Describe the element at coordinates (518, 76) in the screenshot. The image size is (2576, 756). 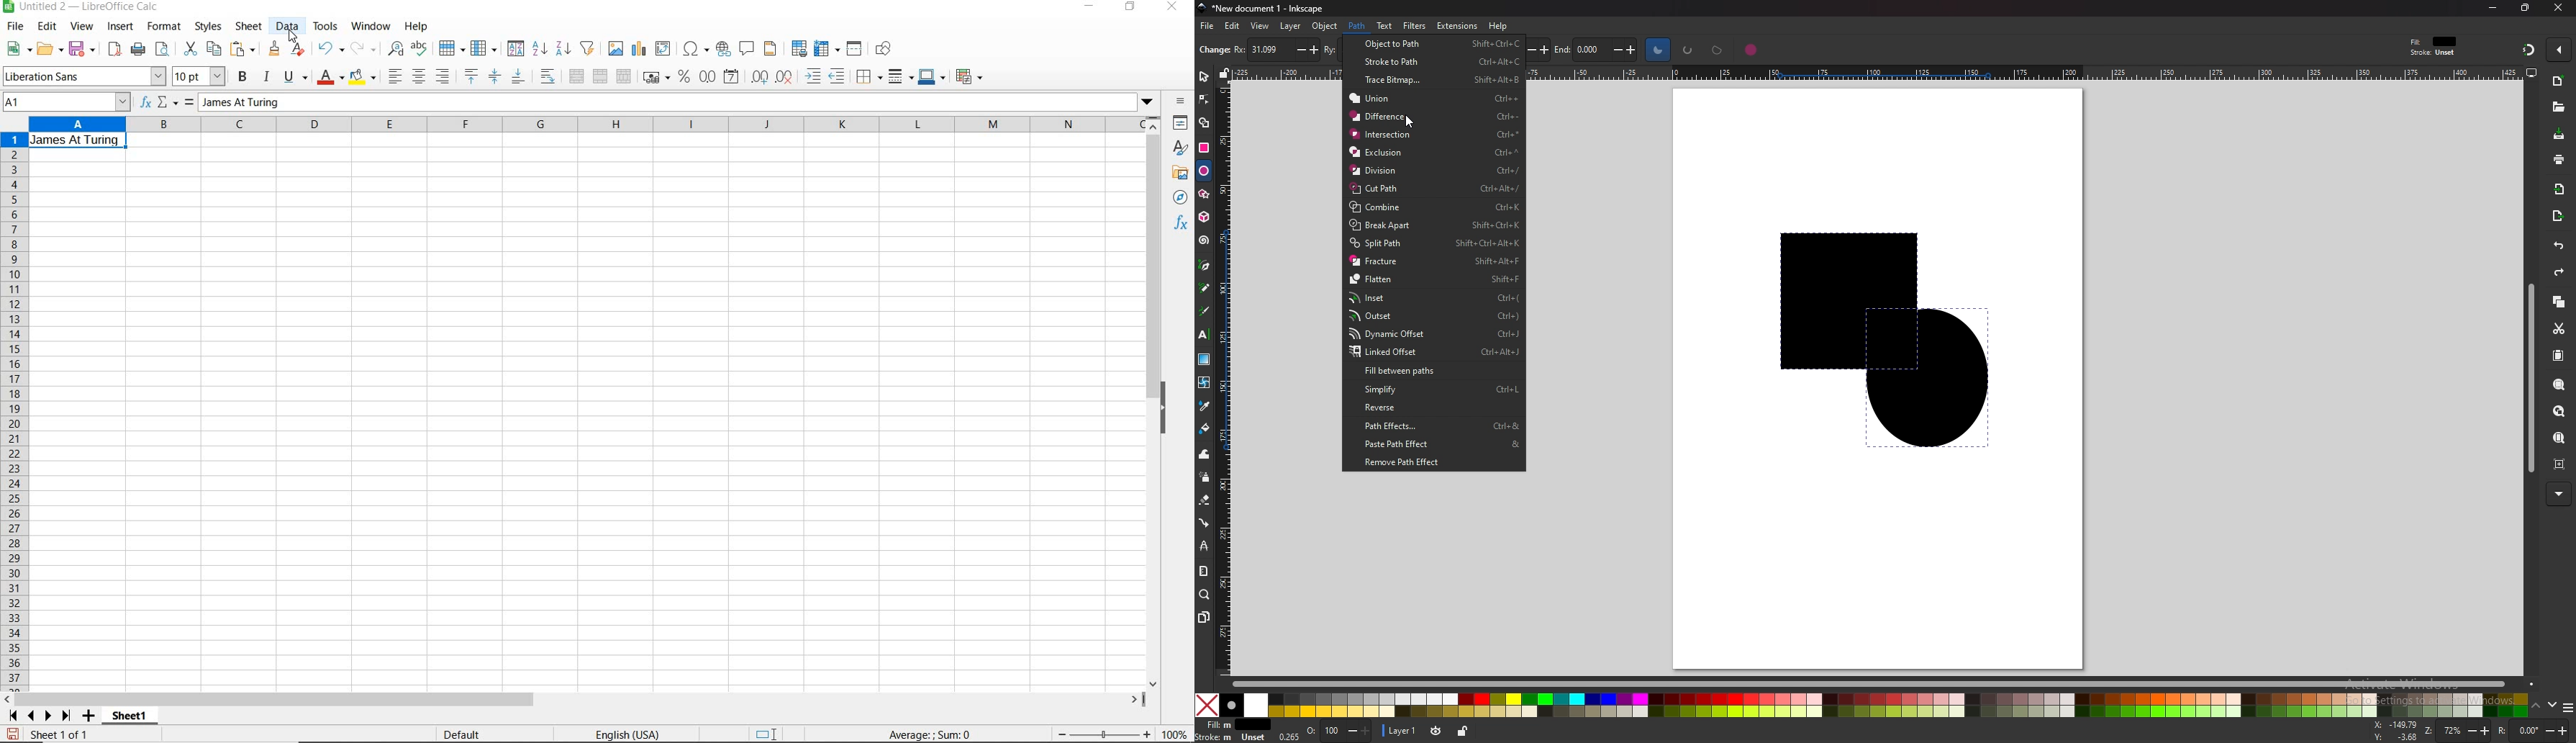
I see `align bottom` at that location.